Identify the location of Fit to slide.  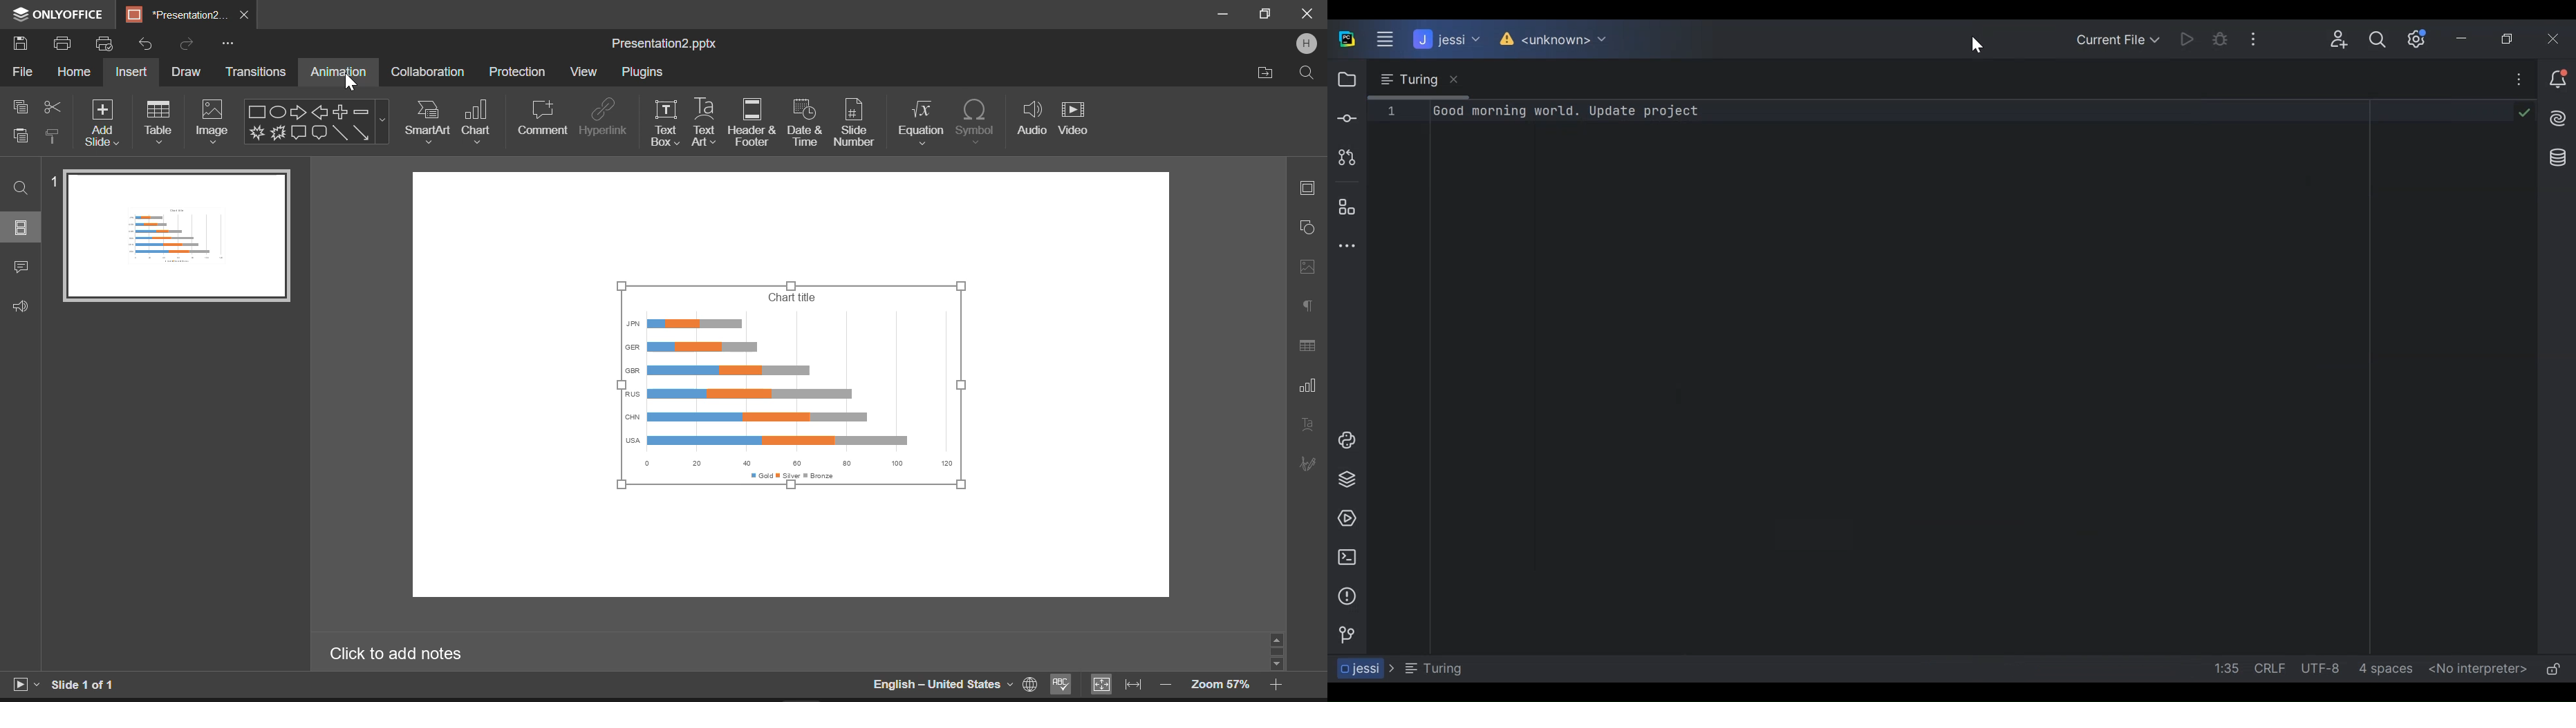
(1100, 685).